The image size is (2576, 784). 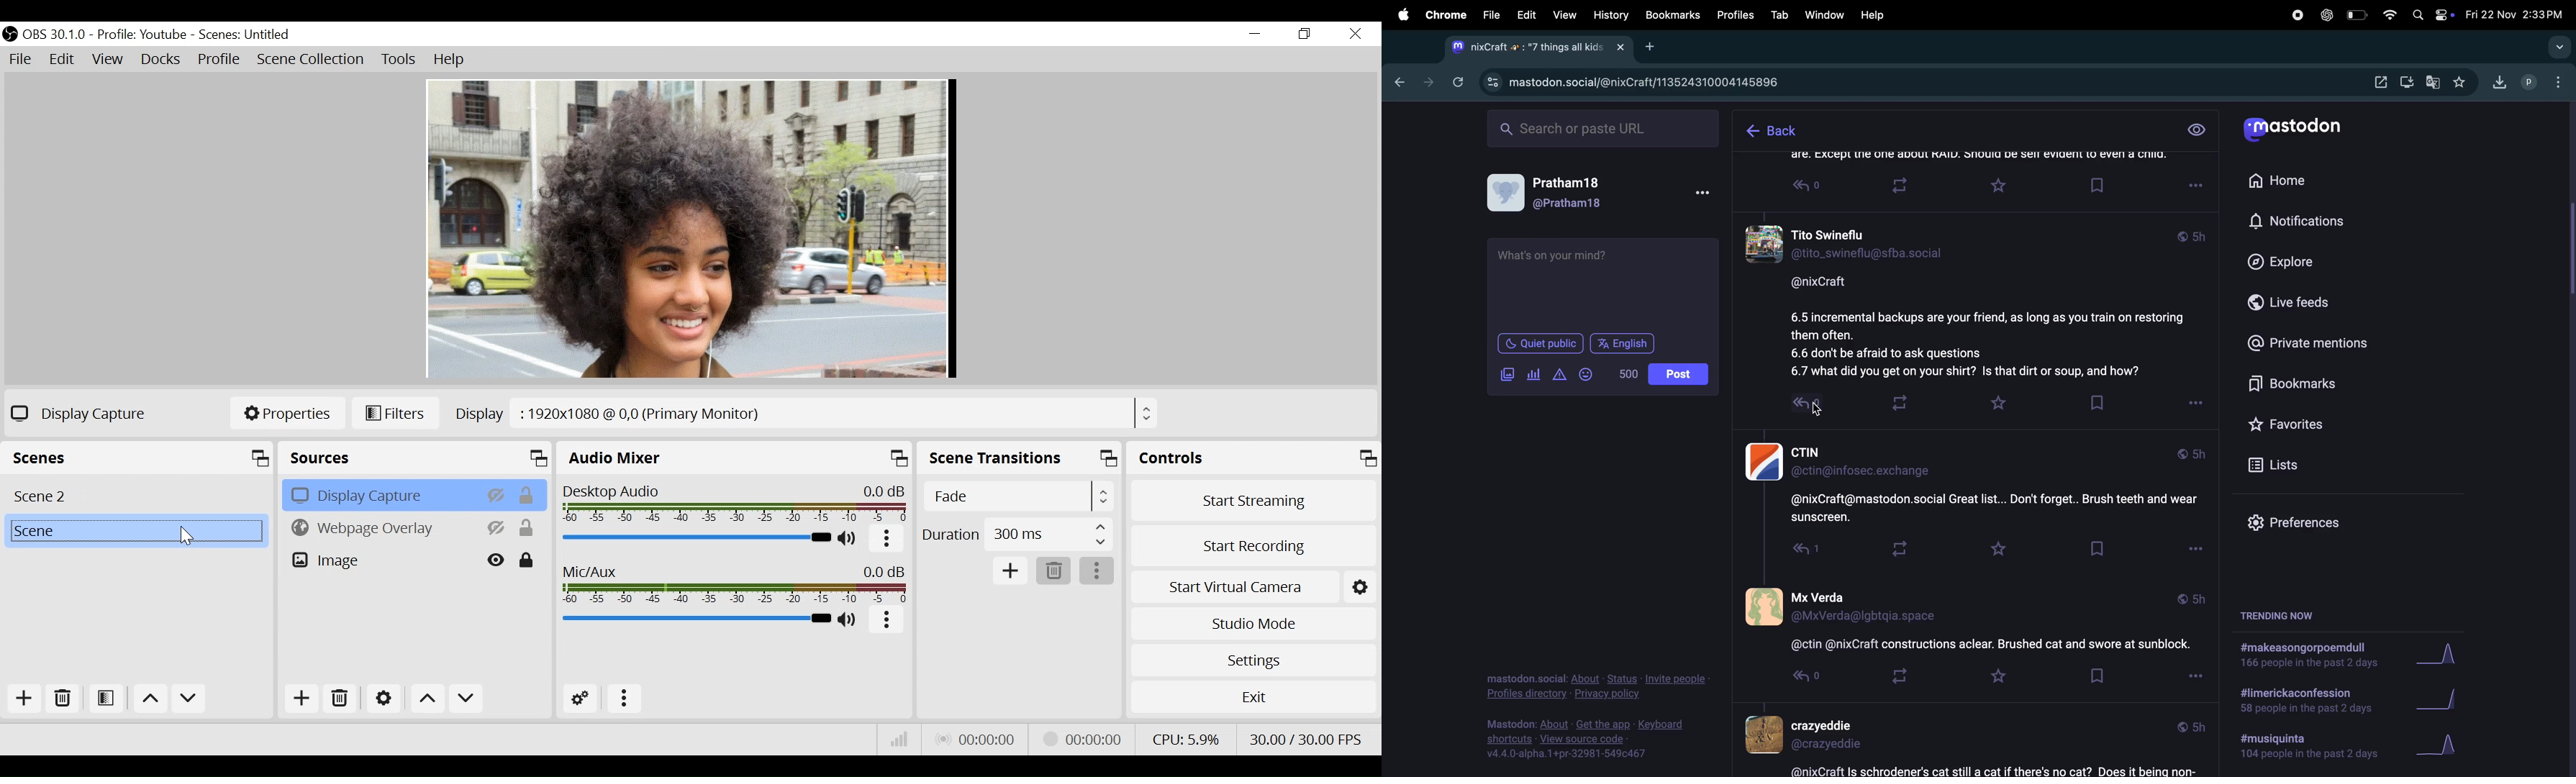 What do you see at coordinates (23, 60) in the screenshot?
I see `File` at bounding box center [23, 60].